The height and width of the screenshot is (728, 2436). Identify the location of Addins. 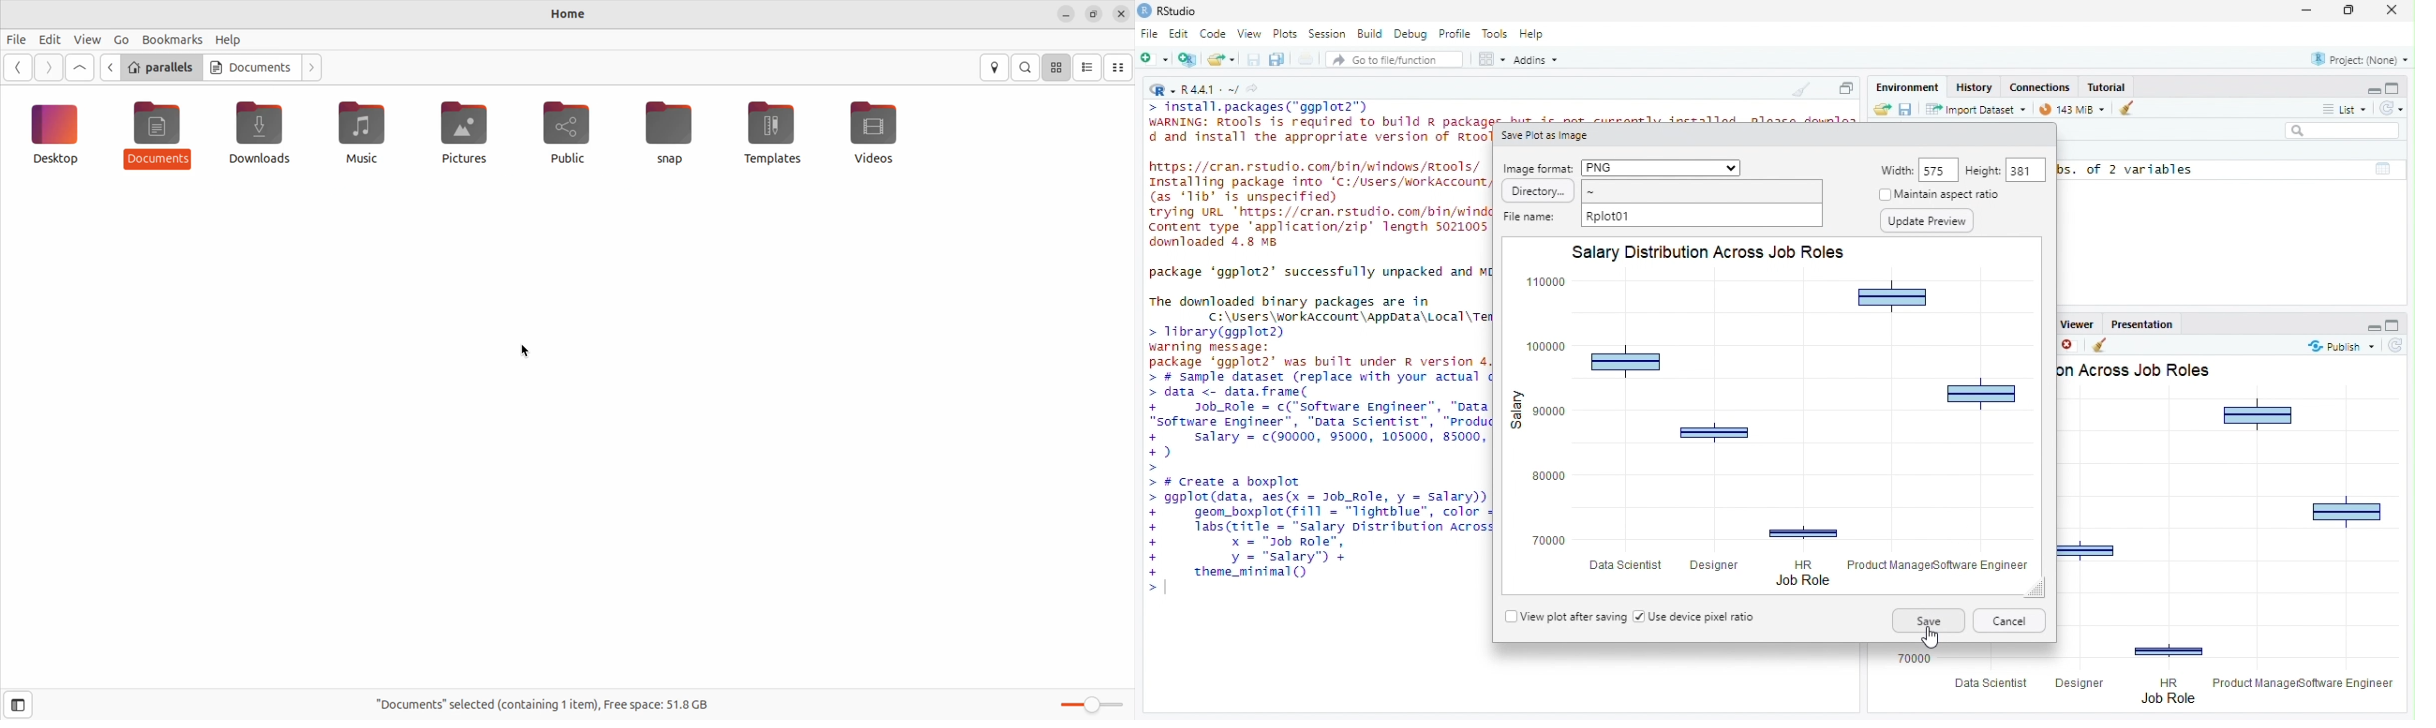
(1535, 58).